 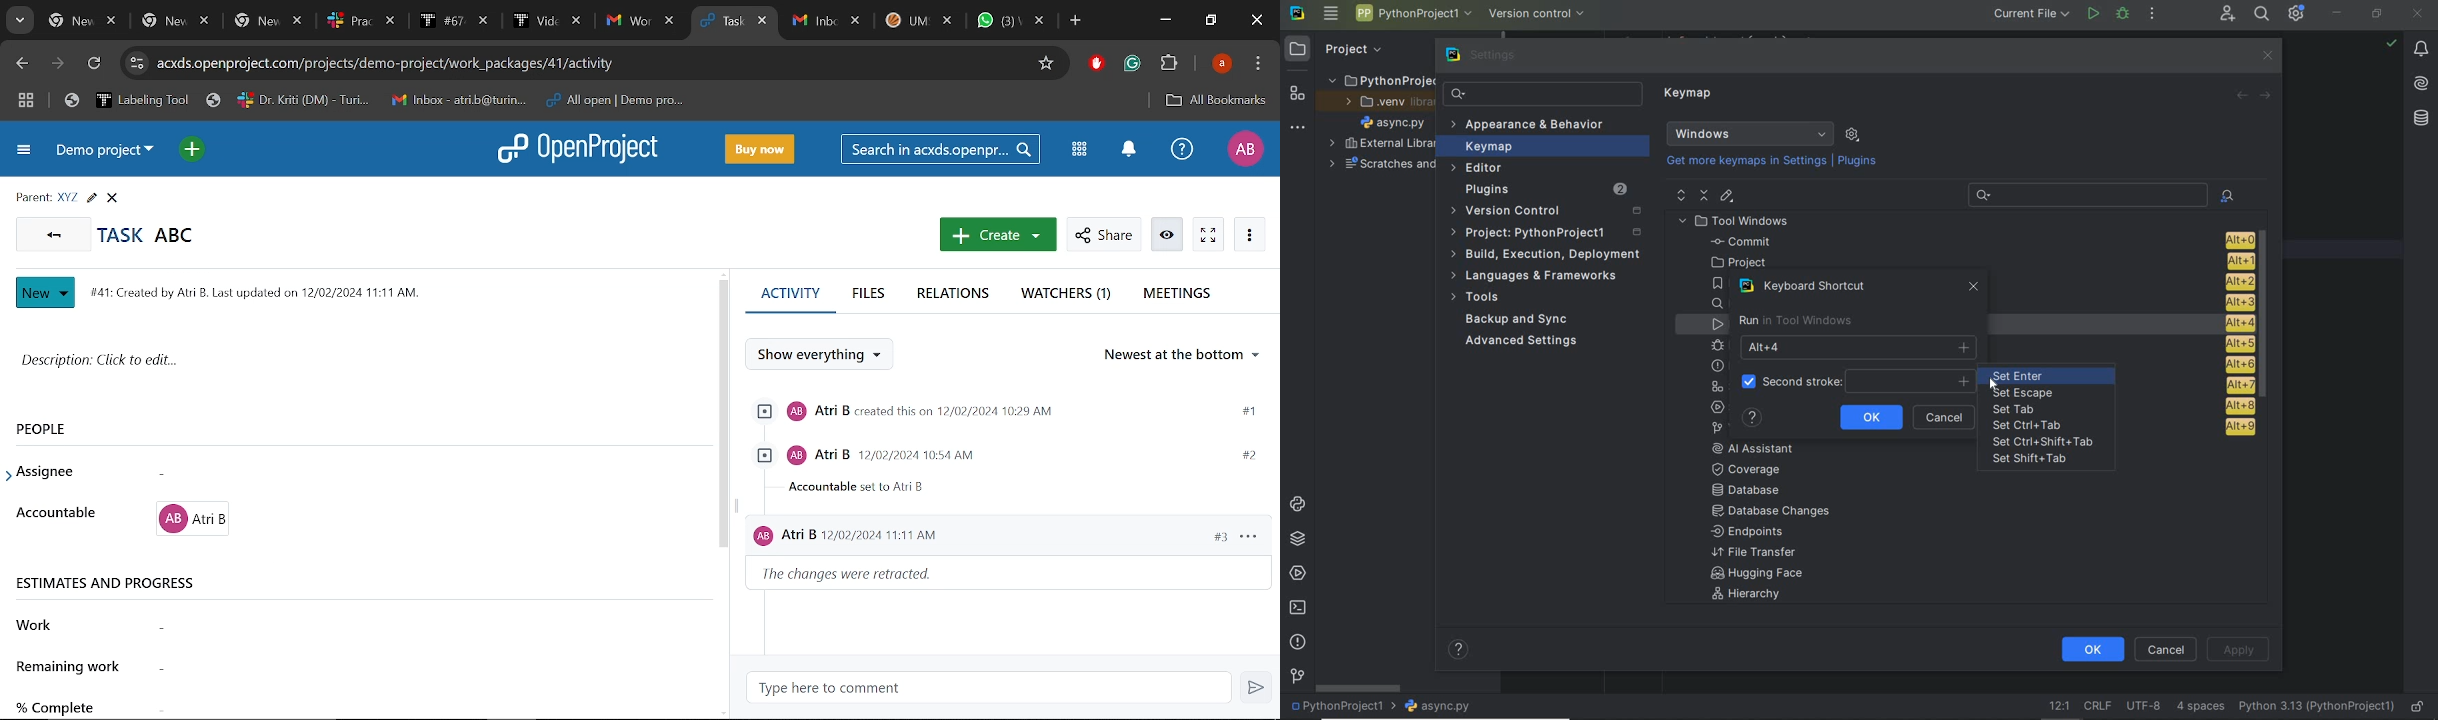 I want to click on system name, so click(x=1297, y=14).